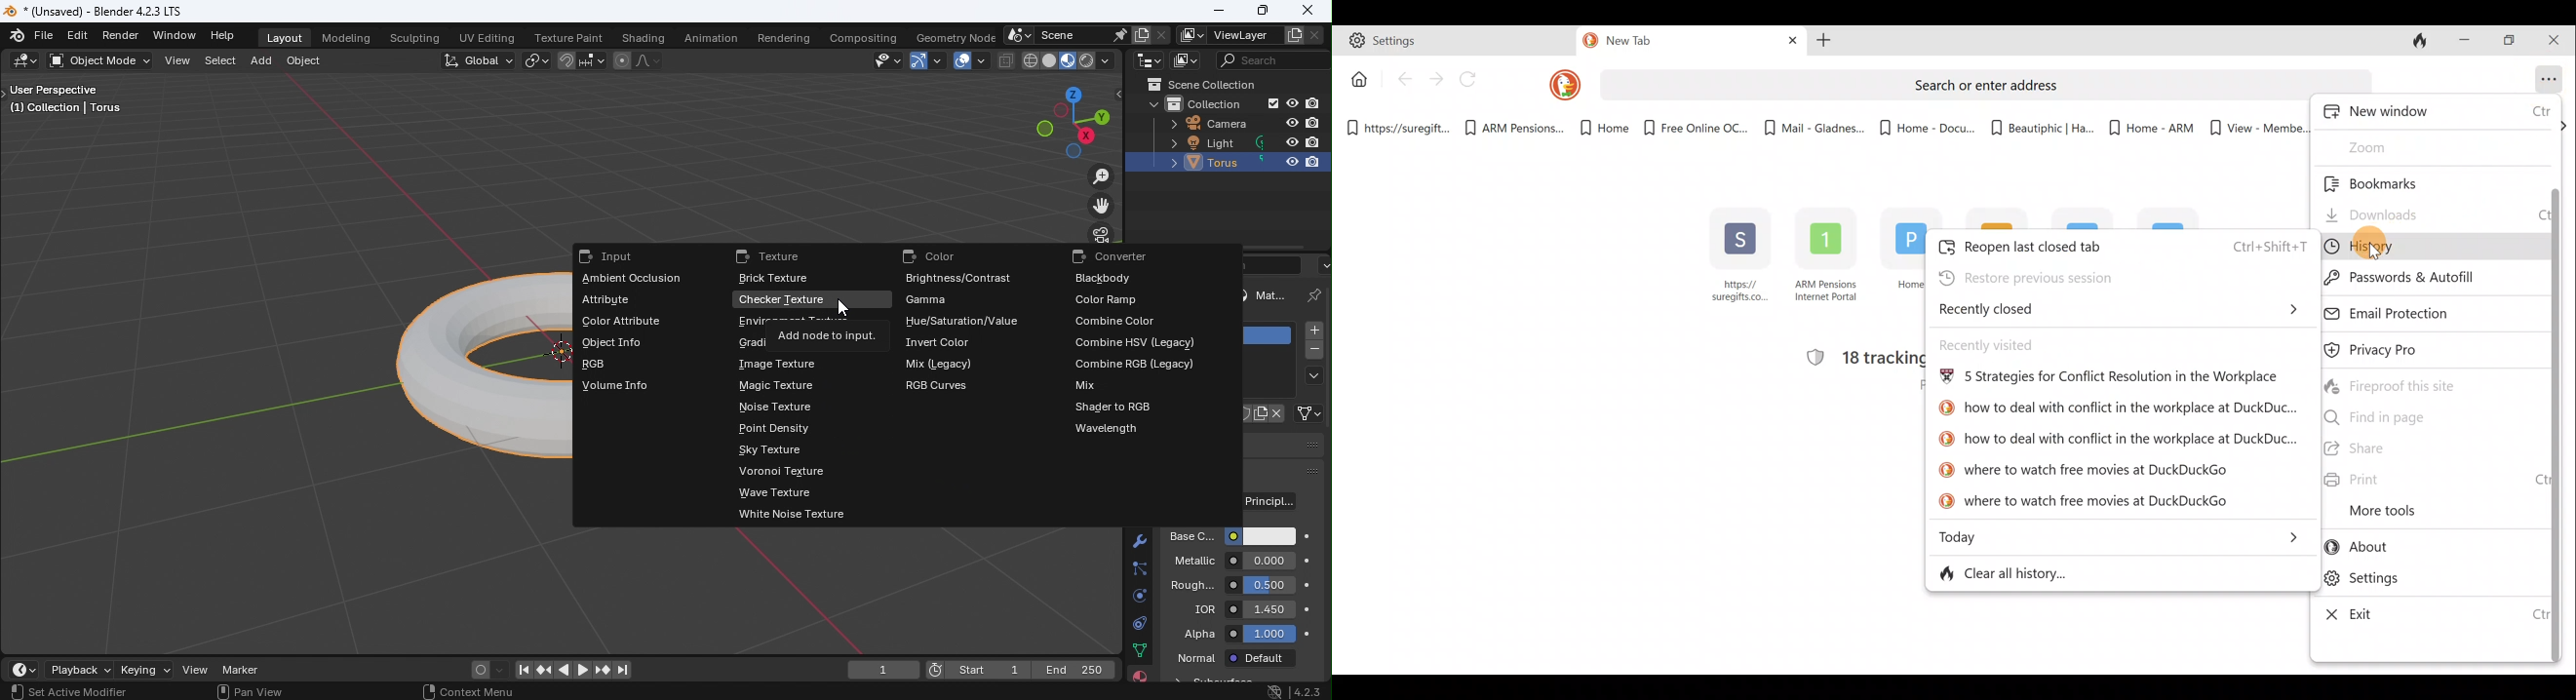  Describe the element at coordinates (1312, 164) in the screenshot. I see `Disable in renders` at that location.